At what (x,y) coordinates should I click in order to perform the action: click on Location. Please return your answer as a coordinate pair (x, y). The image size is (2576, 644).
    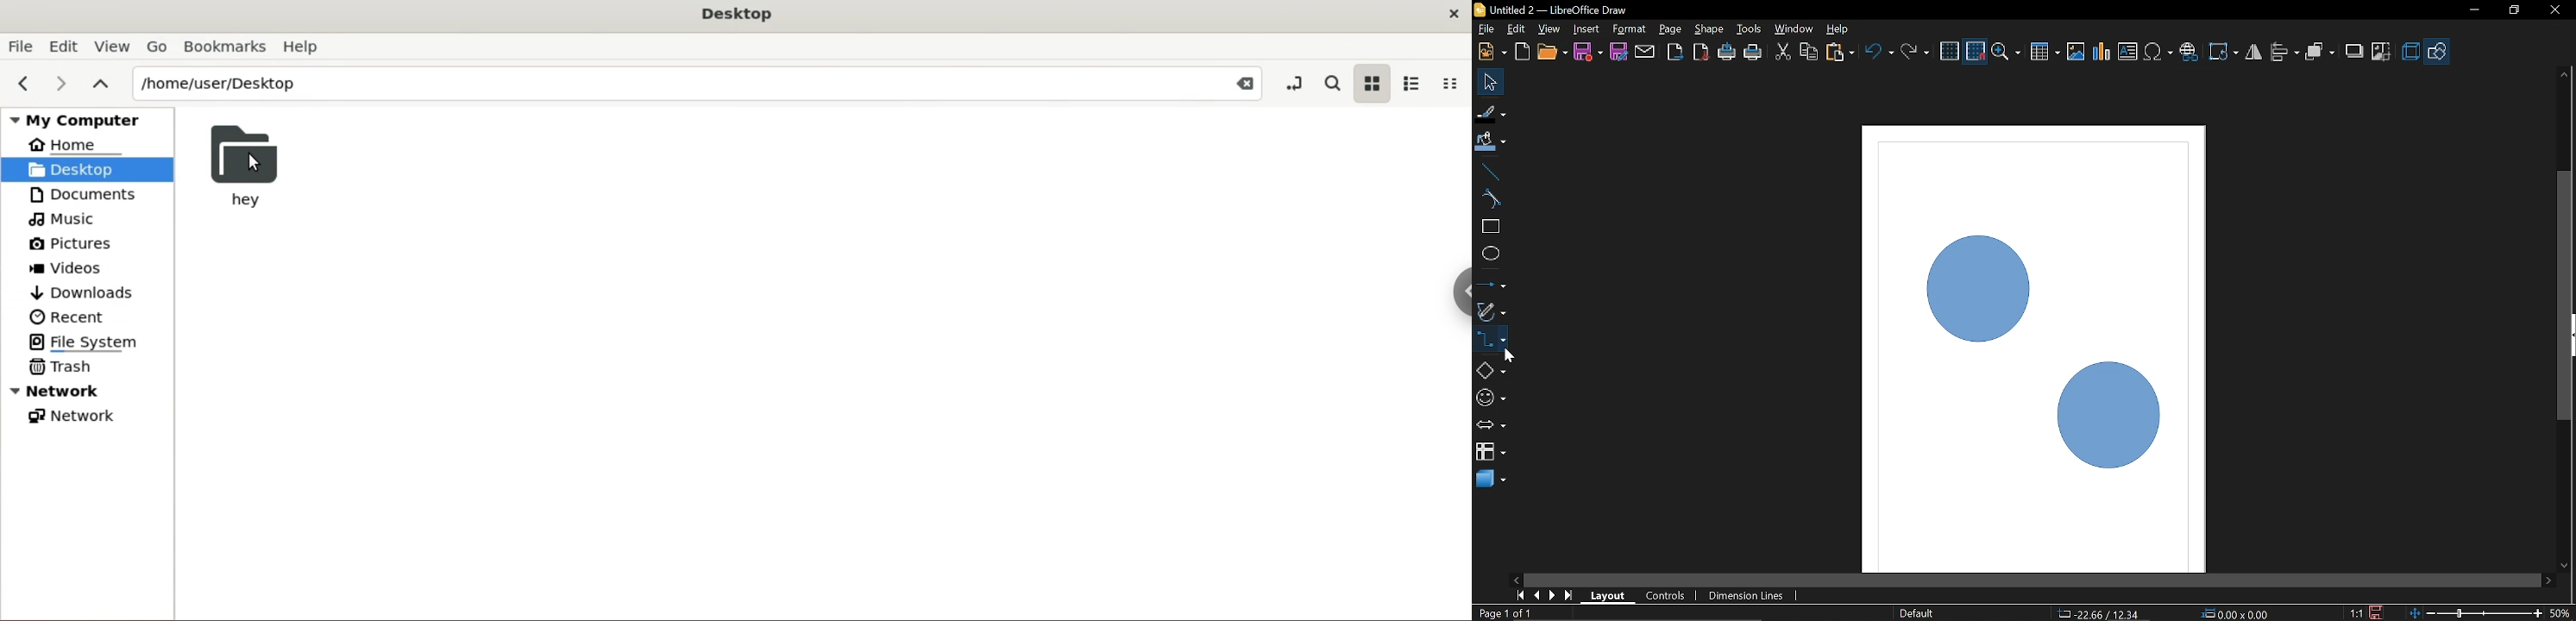
    Looking at the image, I should click on (2238, 613).